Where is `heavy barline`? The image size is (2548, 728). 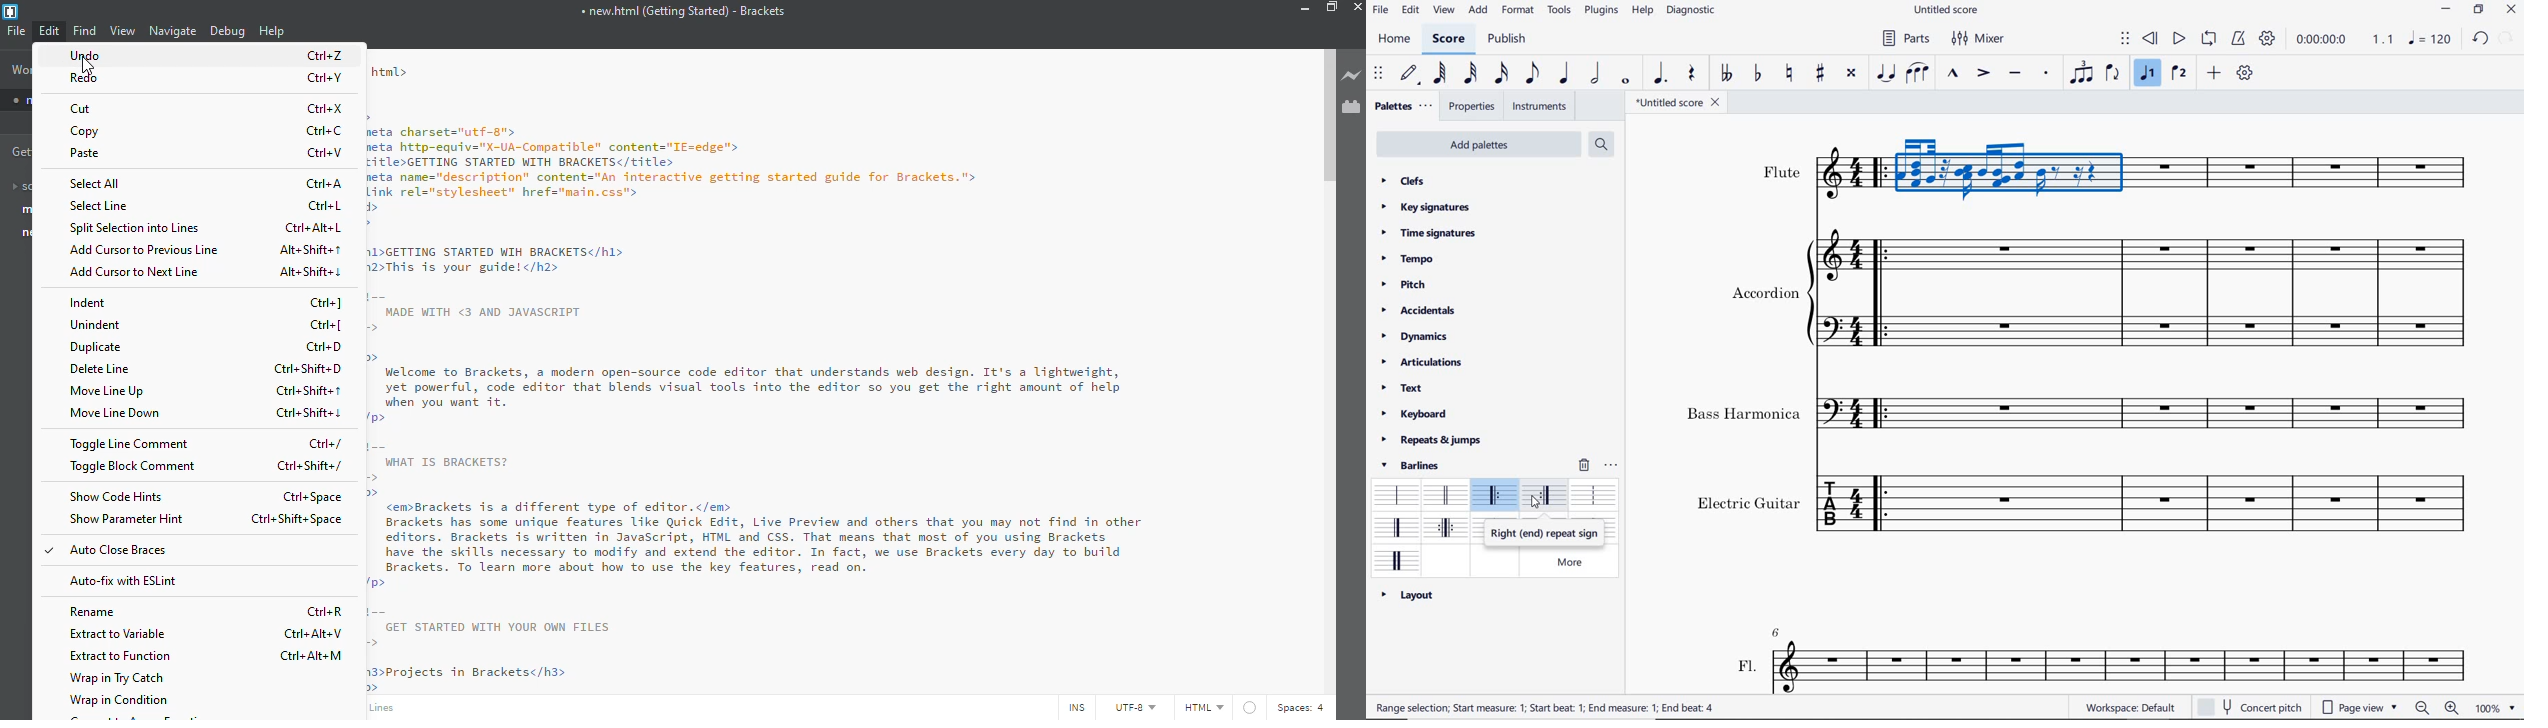
heavy barline is located at coordinates (1447, 529).